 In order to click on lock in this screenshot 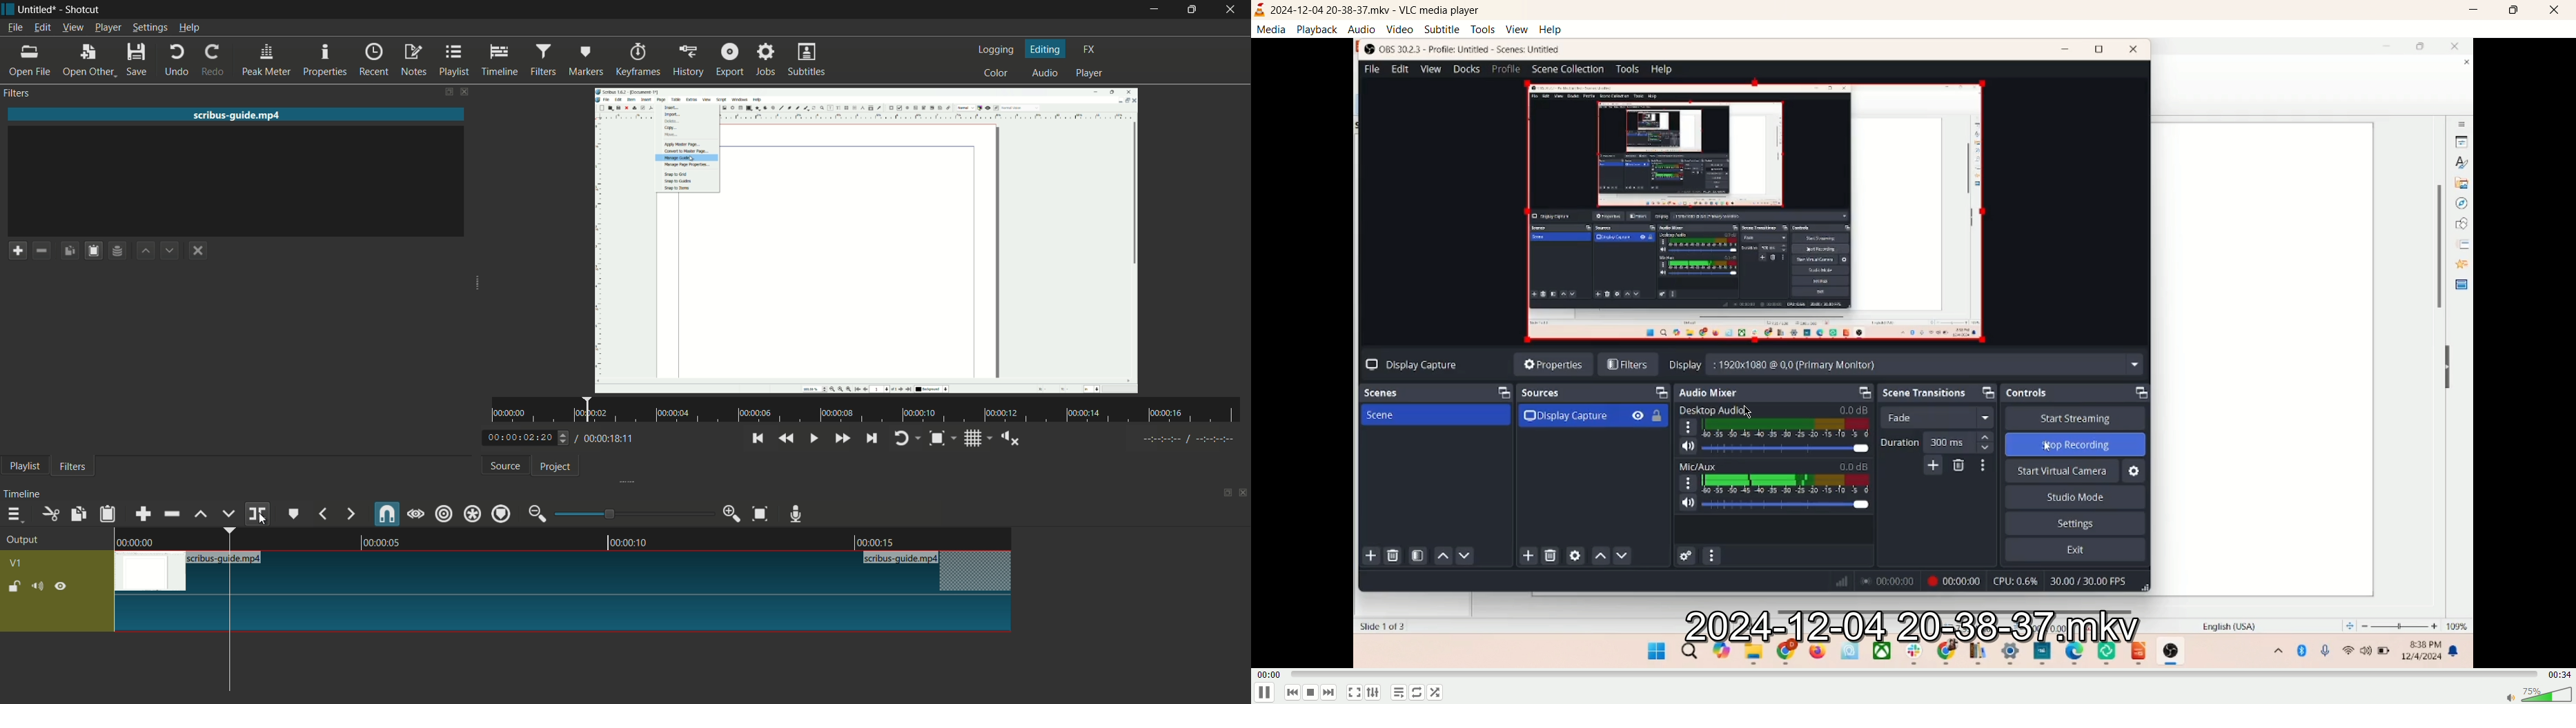, I will do `click(14, 587)`.